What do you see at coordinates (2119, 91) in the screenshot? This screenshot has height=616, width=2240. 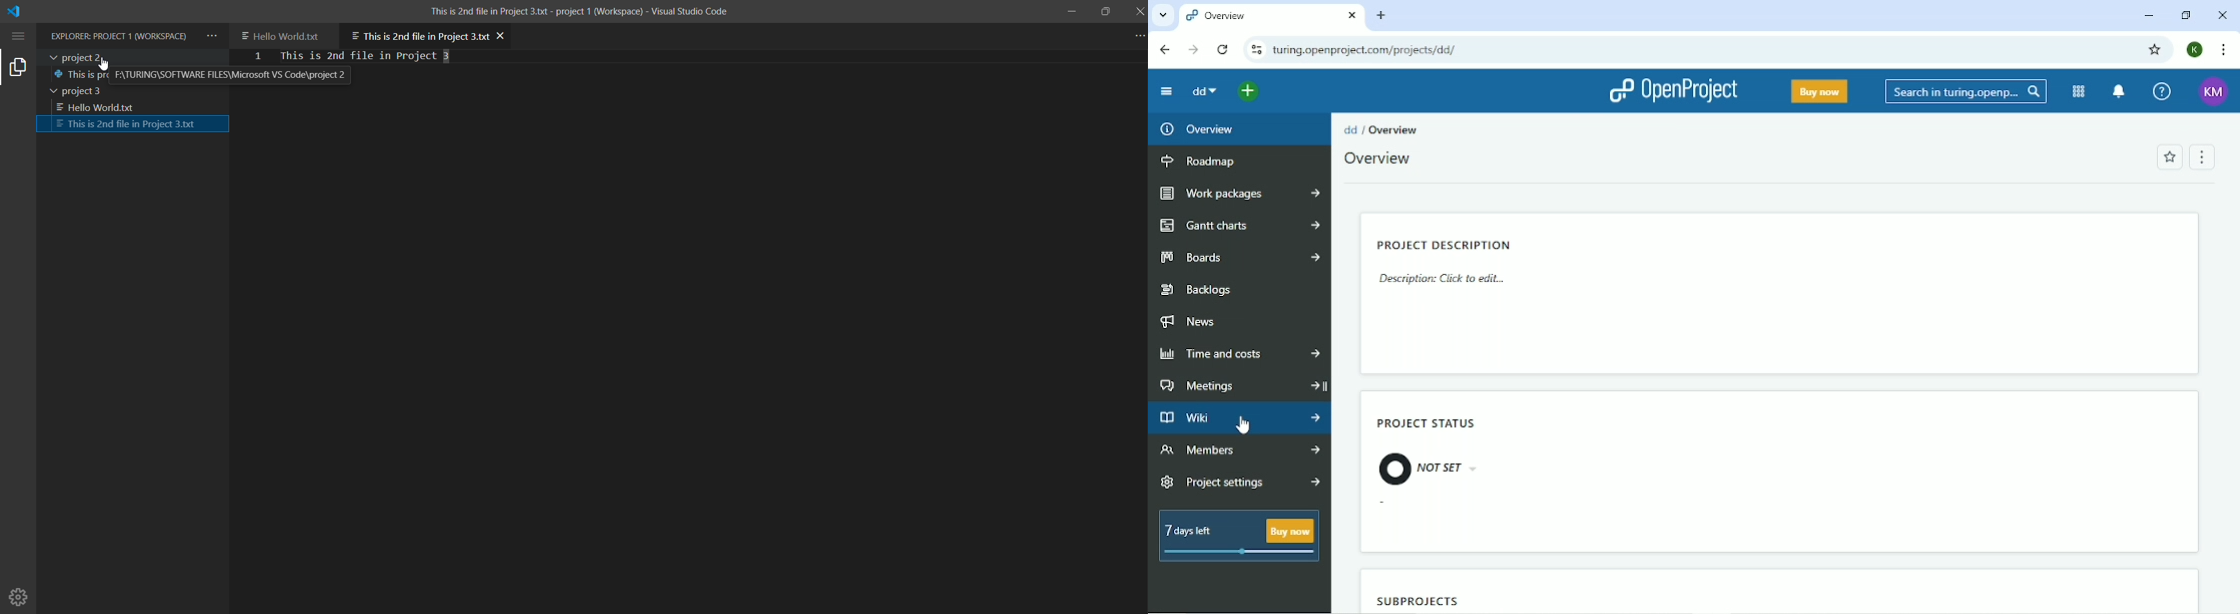 I see `To notification center` at bounding box center [2119, 91].